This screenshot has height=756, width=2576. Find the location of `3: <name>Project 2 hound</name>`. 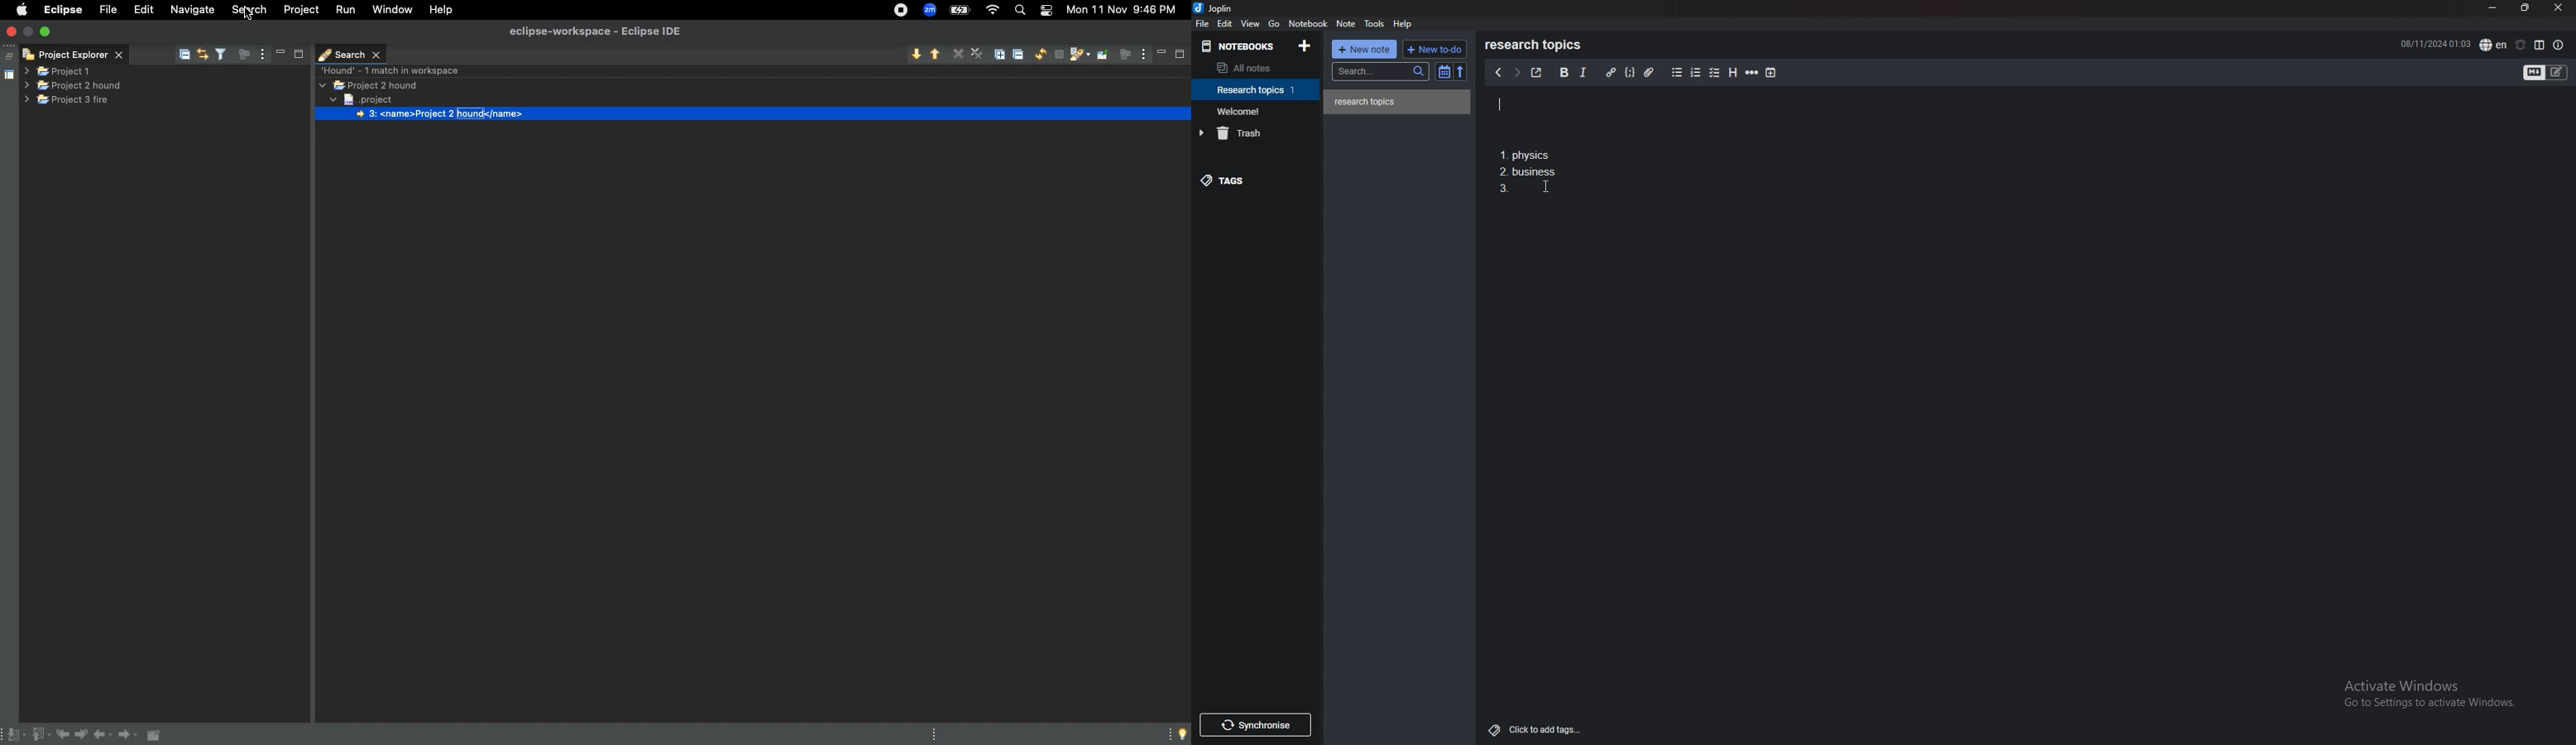

3: <name>Project 2 hound</name> is located at coordinates (440, 114).